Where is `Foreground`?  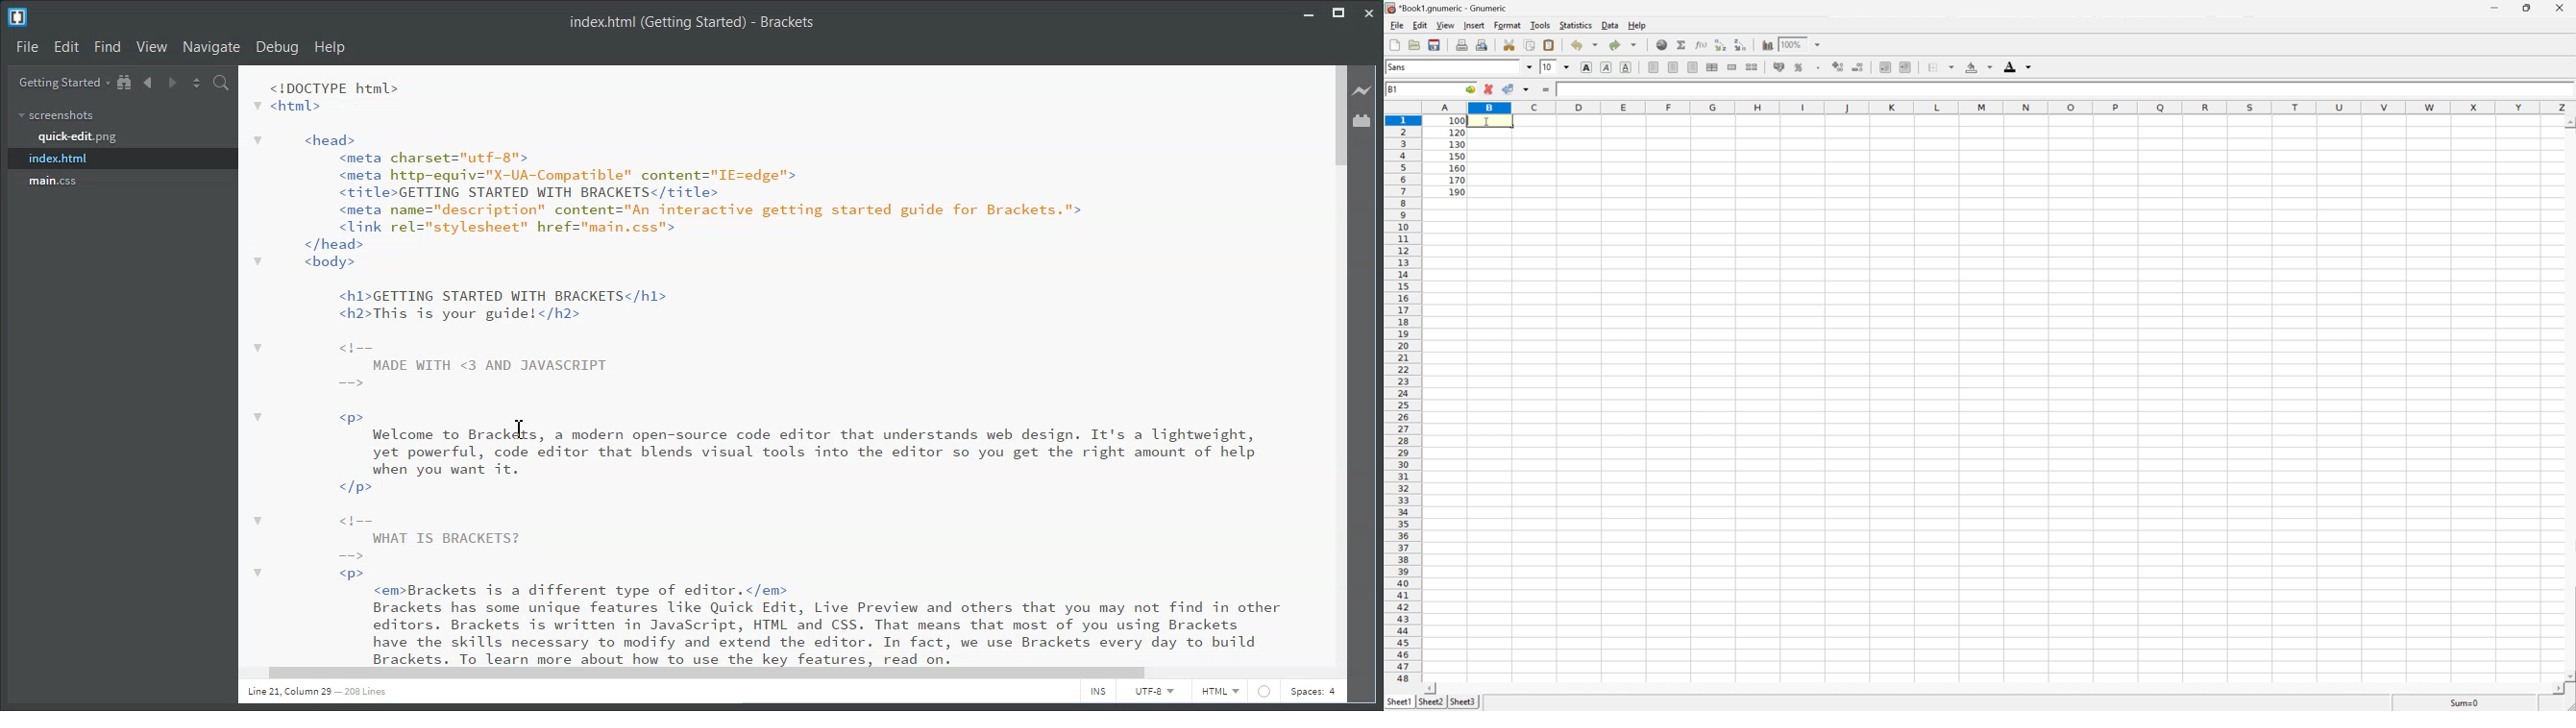
Foreground is located at coordinates (2017, 67).